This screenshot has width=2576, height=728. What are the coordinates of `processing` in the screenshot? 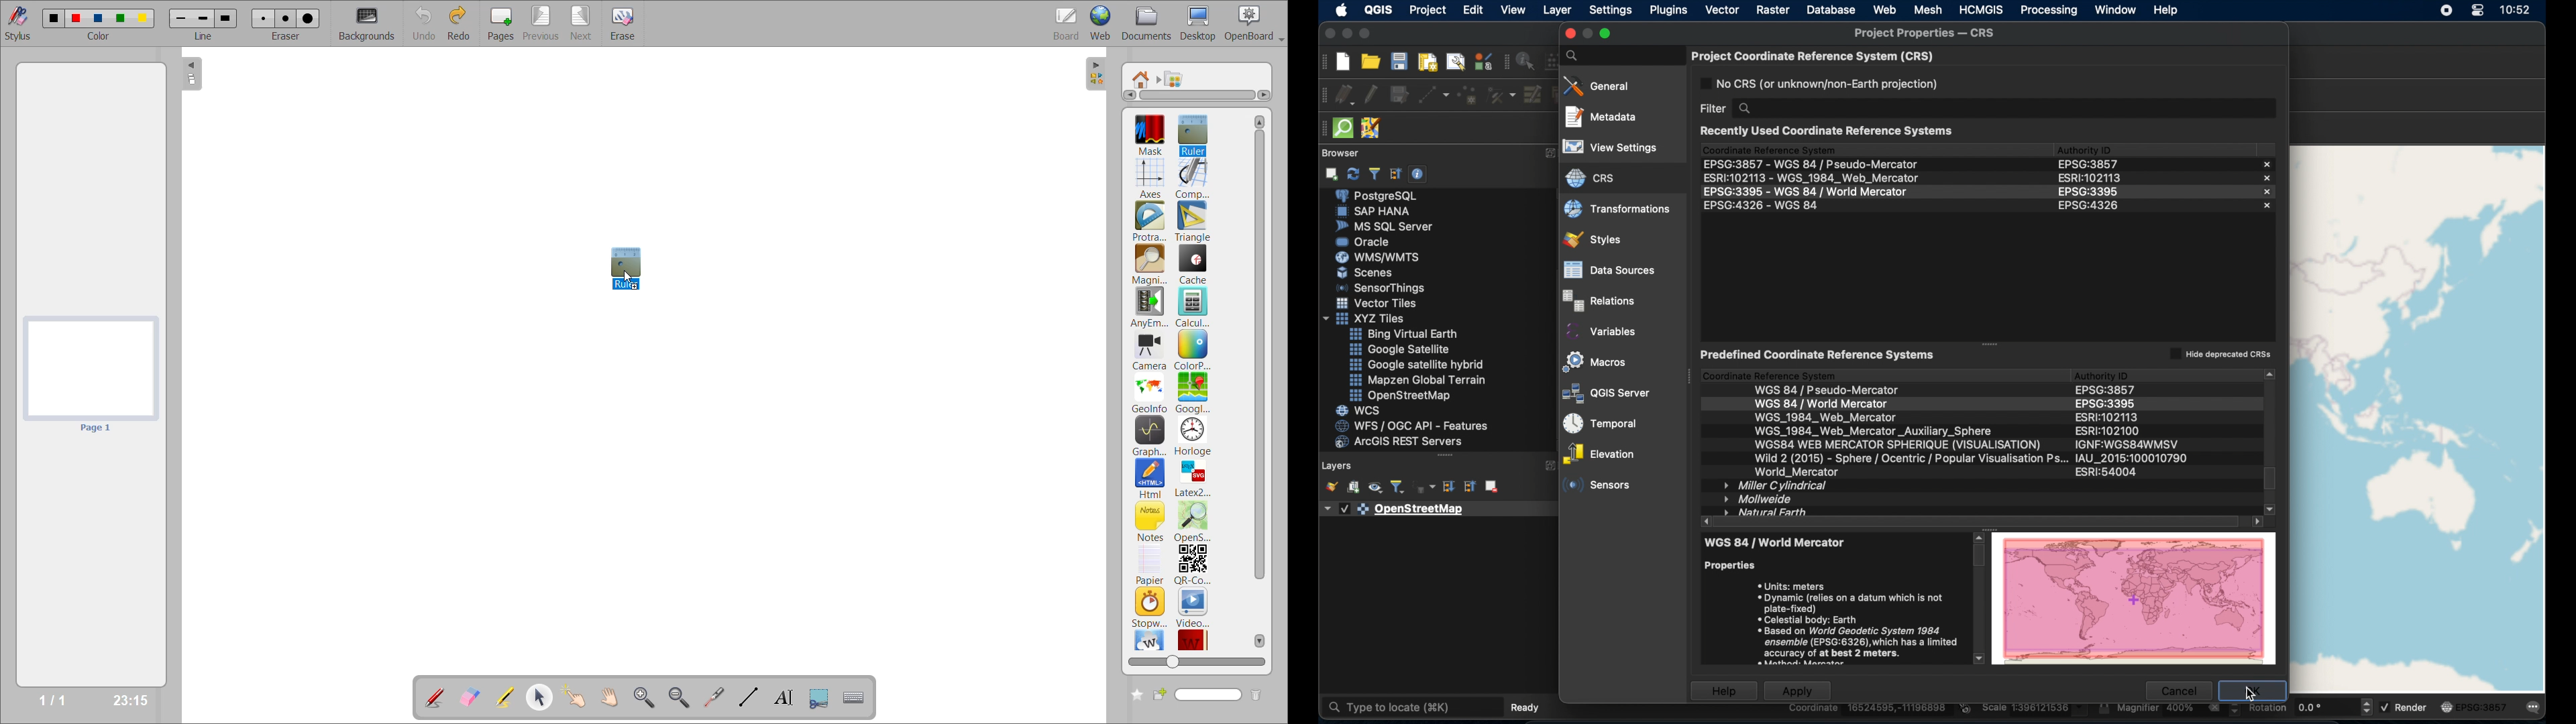 It's located at (2051, 11).